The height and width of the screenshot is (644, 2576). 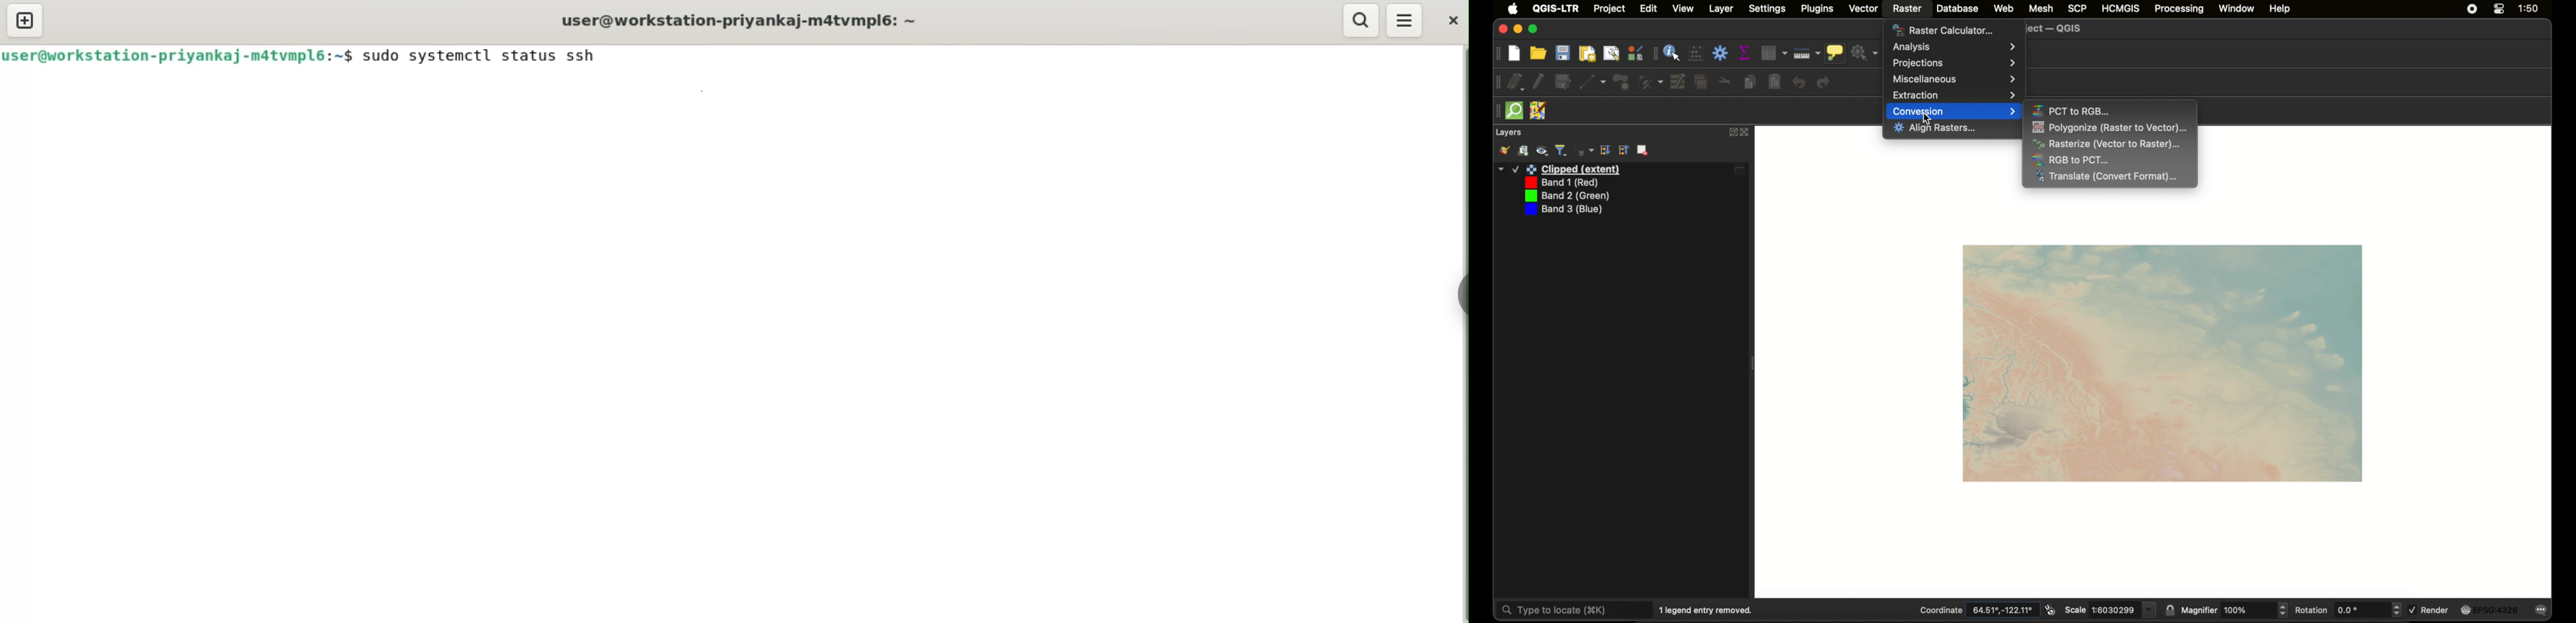 I want to click on sudo systemctl status ssh, so click(x=491, y=55).